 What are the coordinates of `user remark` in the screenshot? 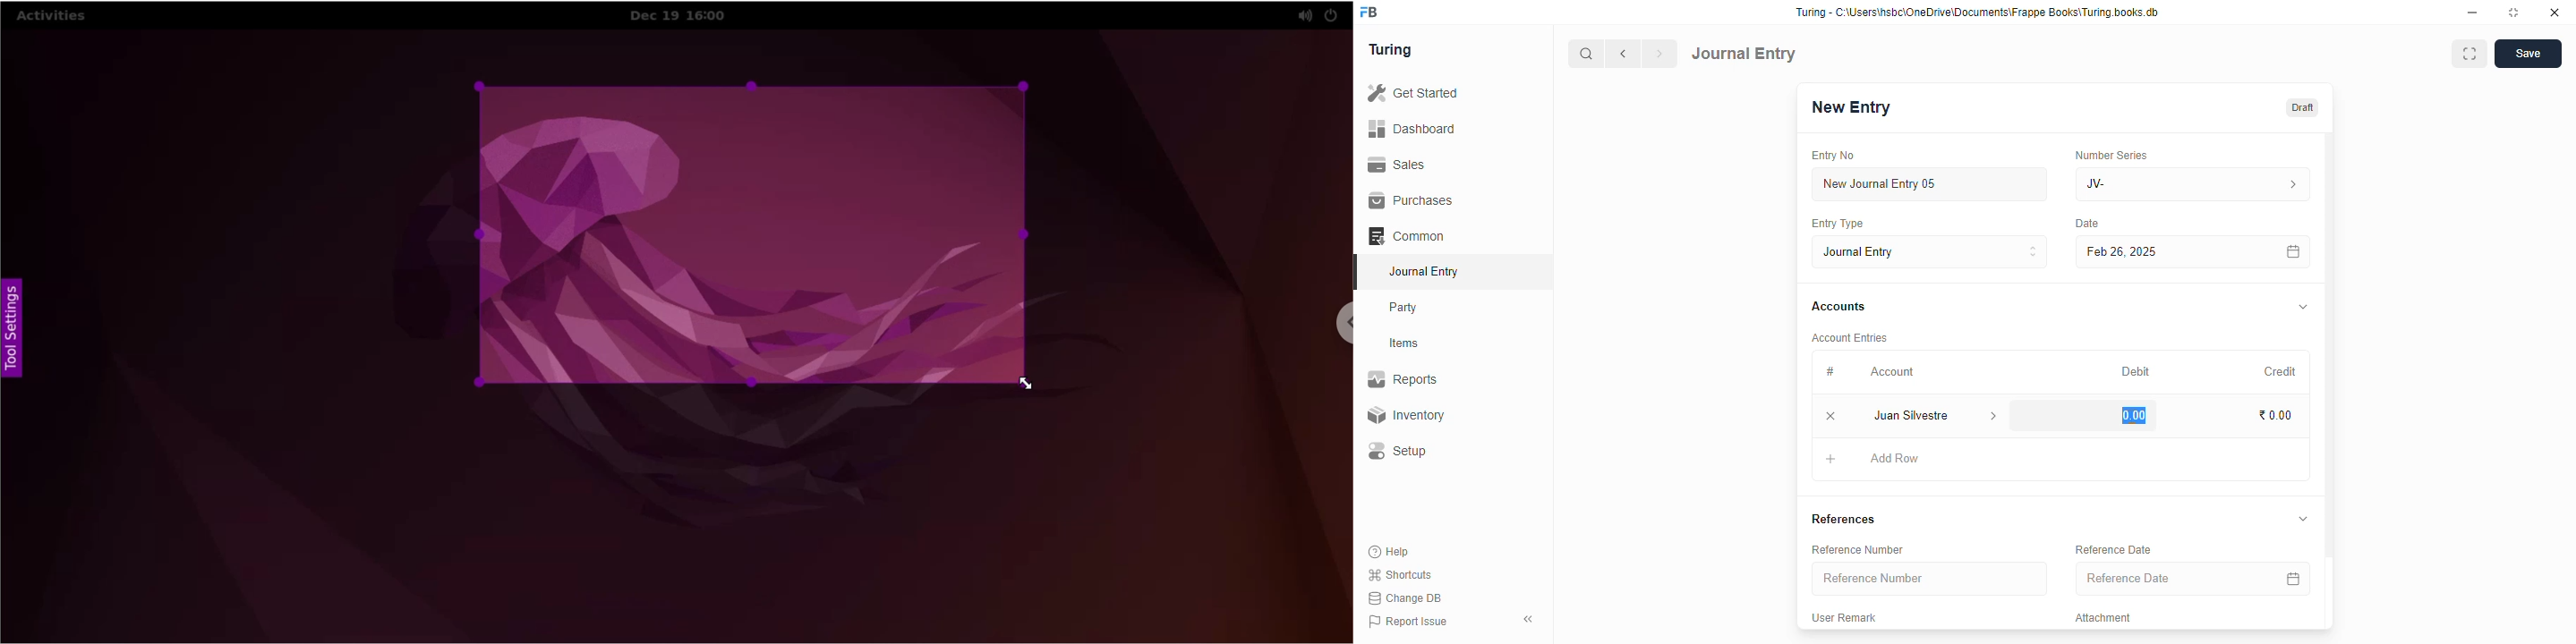 It's located at (1844, 618).